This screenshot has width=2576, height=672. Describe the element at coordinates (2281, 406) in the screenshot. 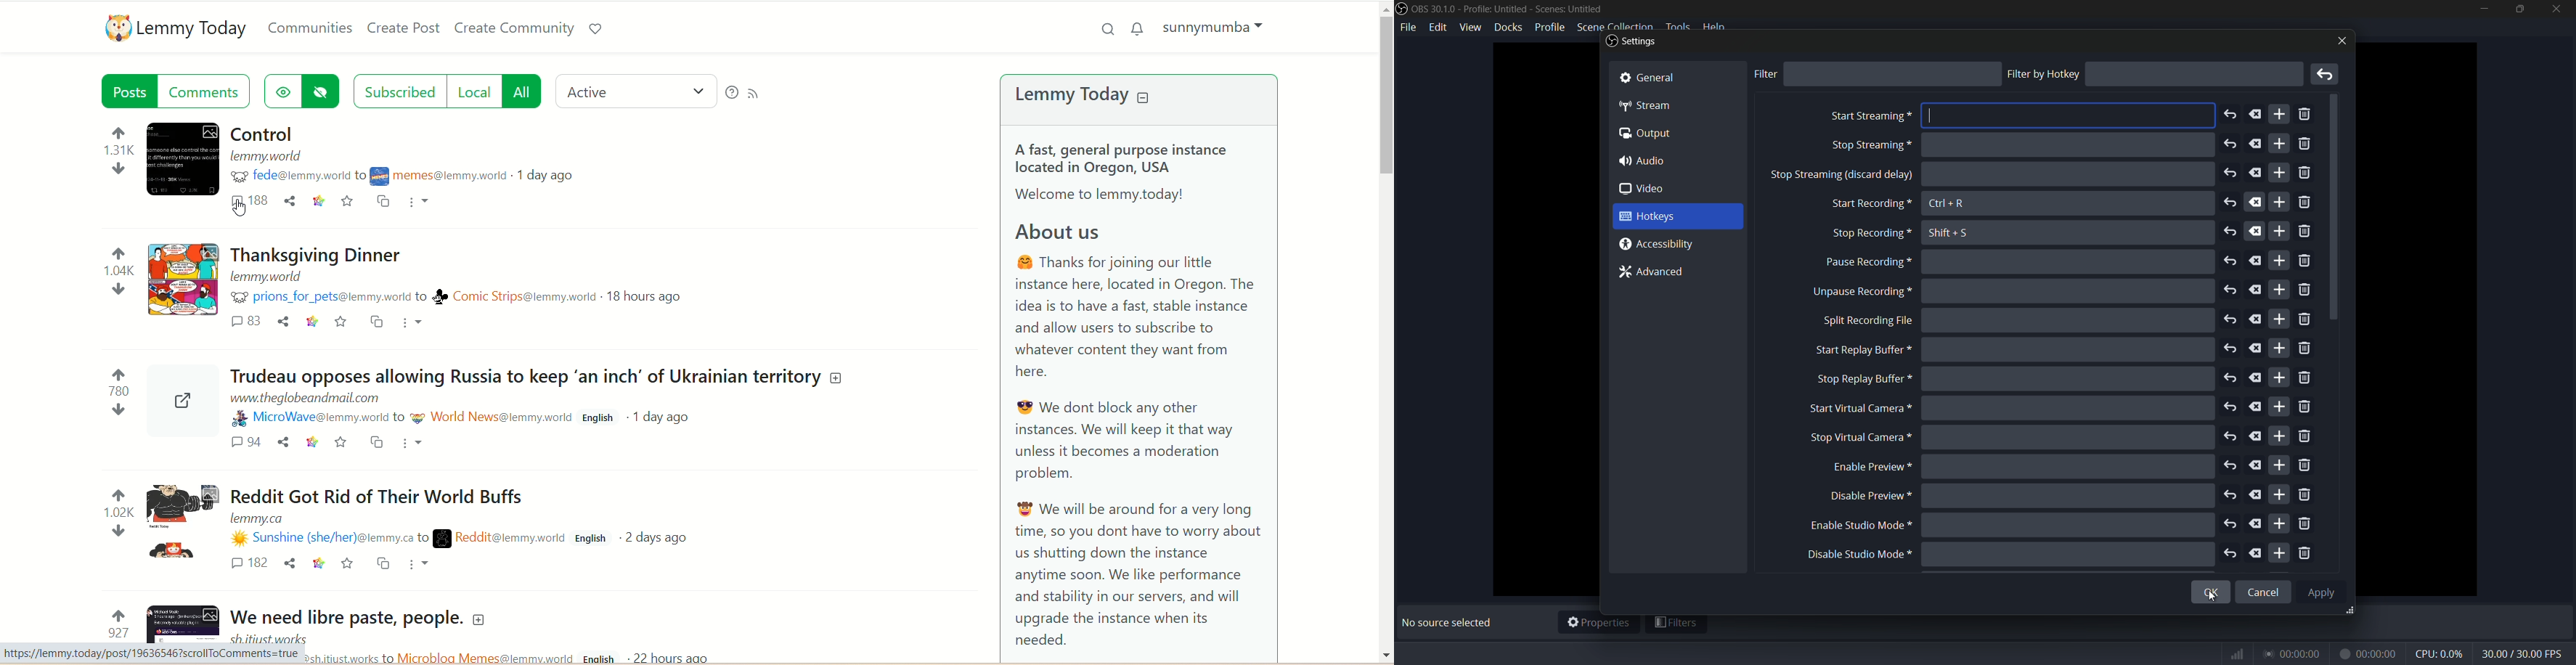

I see `add more` at that location.